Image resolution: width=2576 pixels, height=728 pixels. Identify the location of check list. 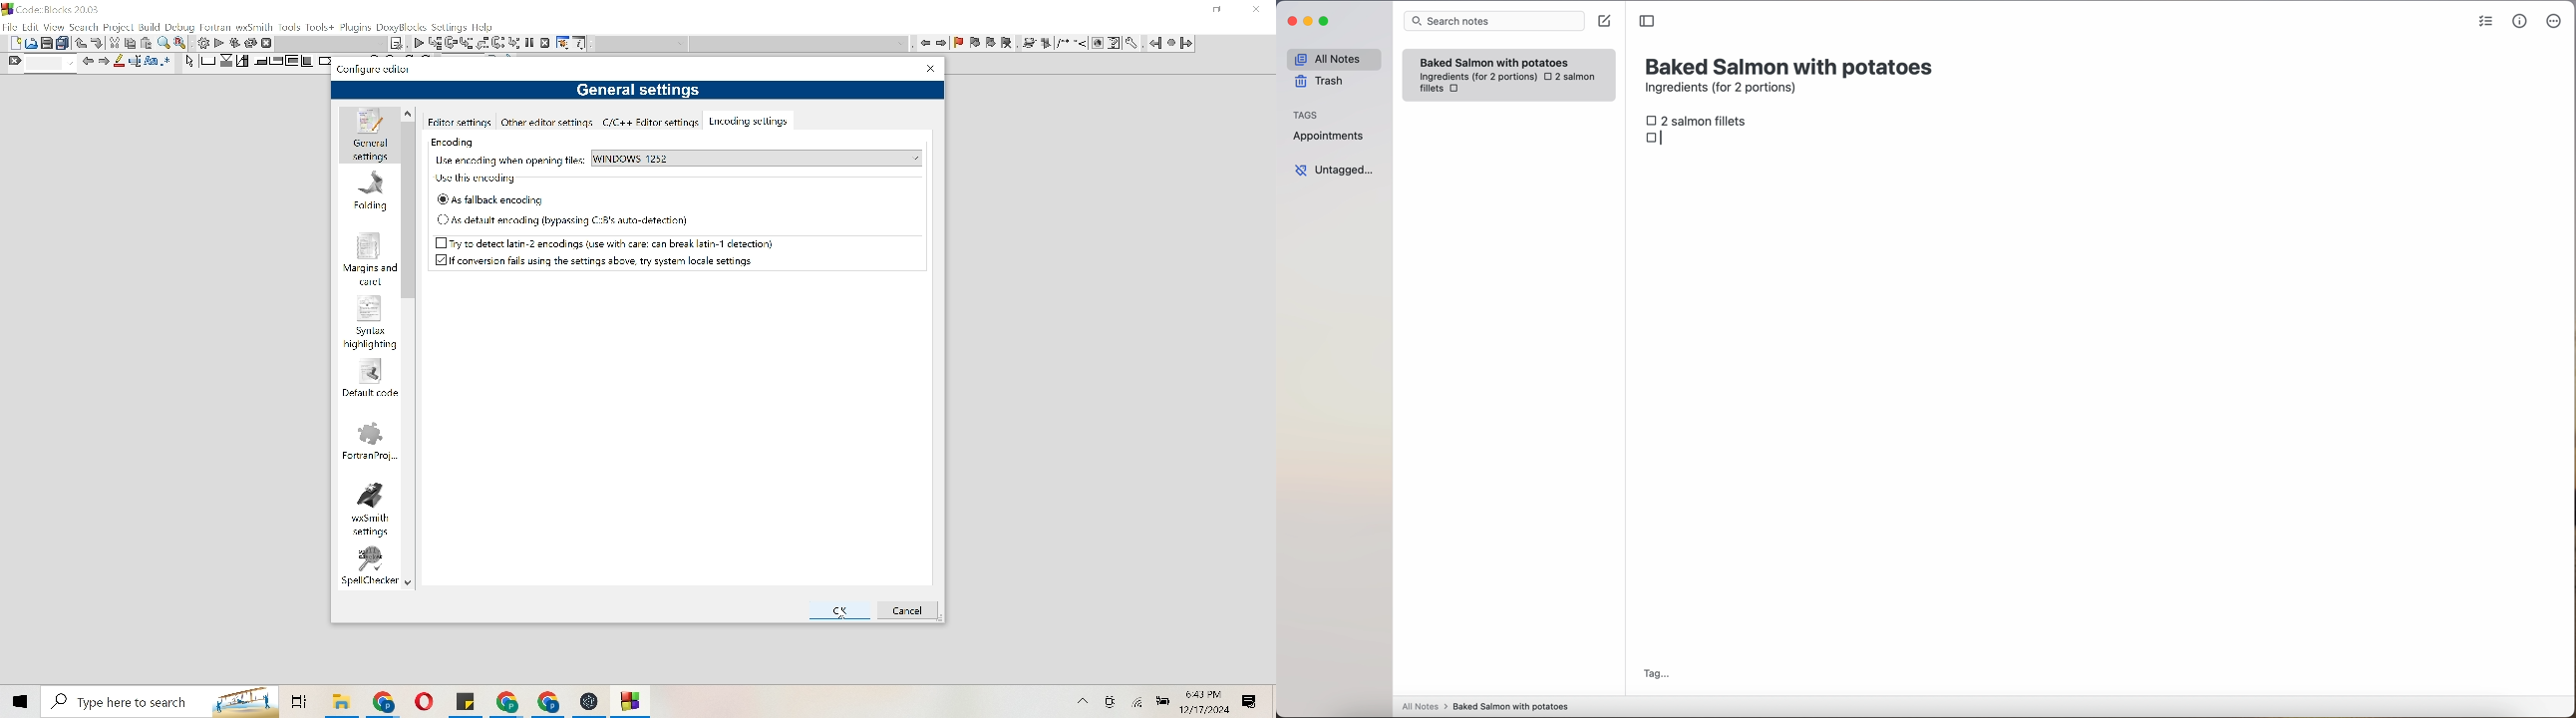
(2487, 22).